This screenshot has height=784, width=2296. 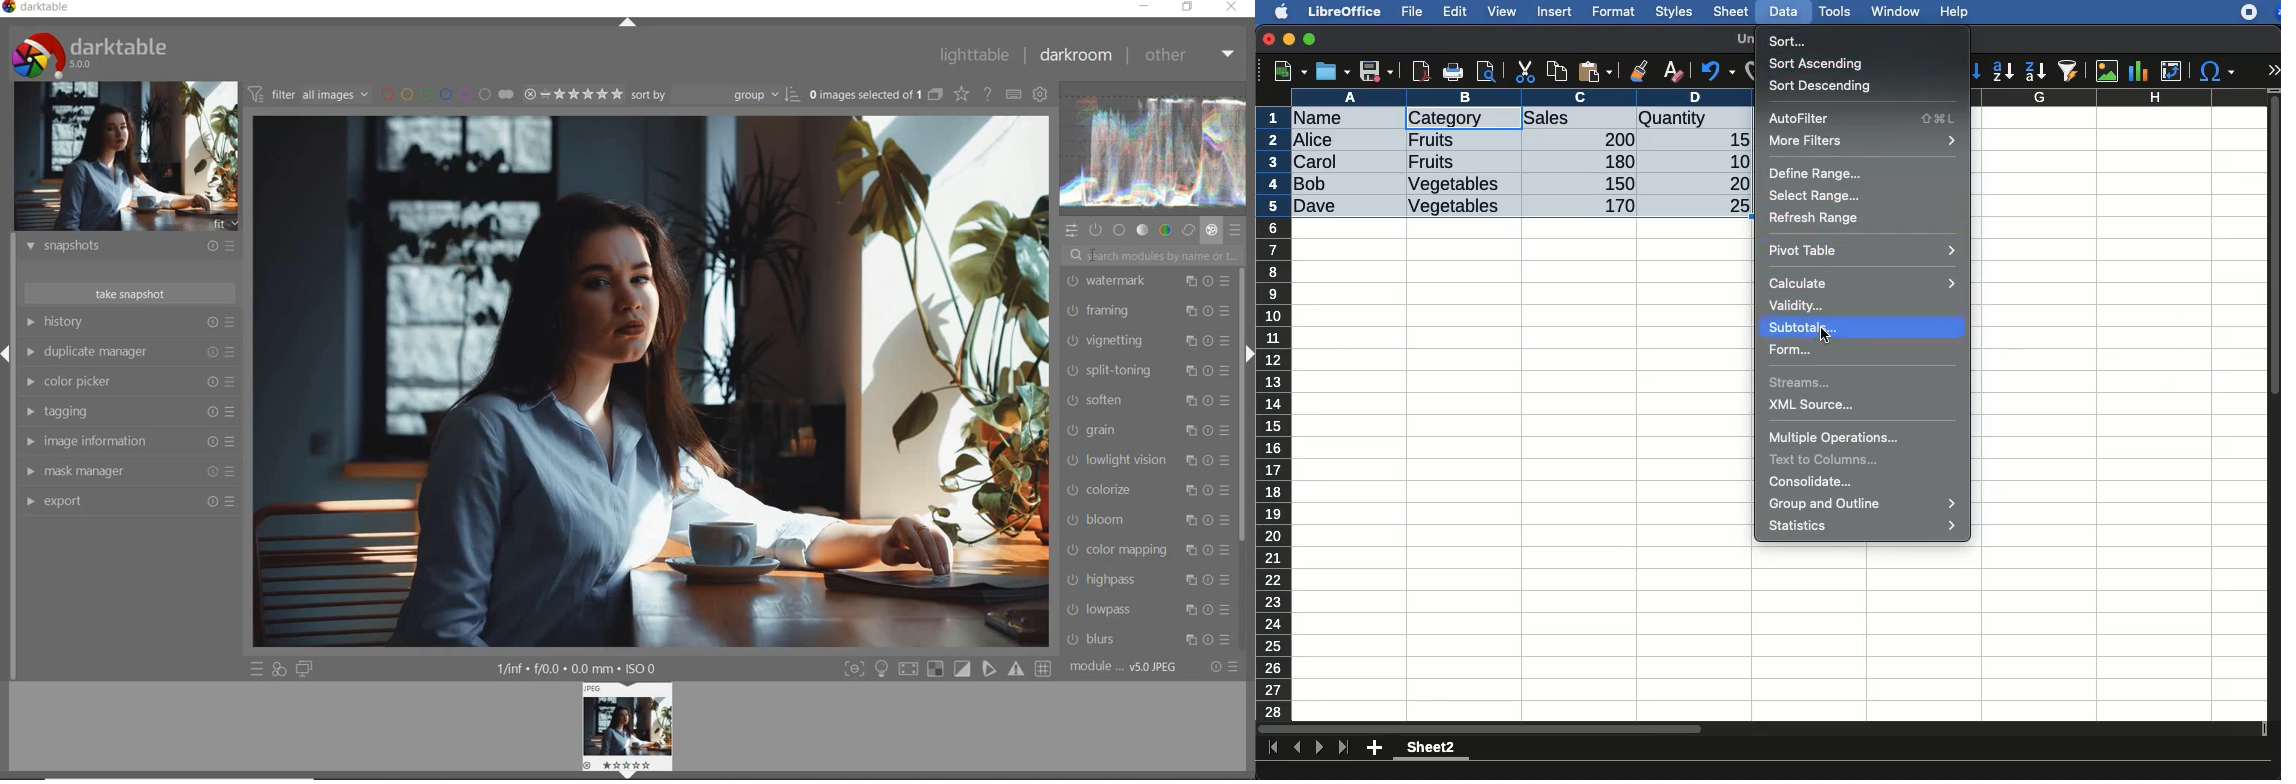 What do you see at coordinates (1147, 341) in the screenshot?
I see `vignetting` at bounding box center [1147, 341].